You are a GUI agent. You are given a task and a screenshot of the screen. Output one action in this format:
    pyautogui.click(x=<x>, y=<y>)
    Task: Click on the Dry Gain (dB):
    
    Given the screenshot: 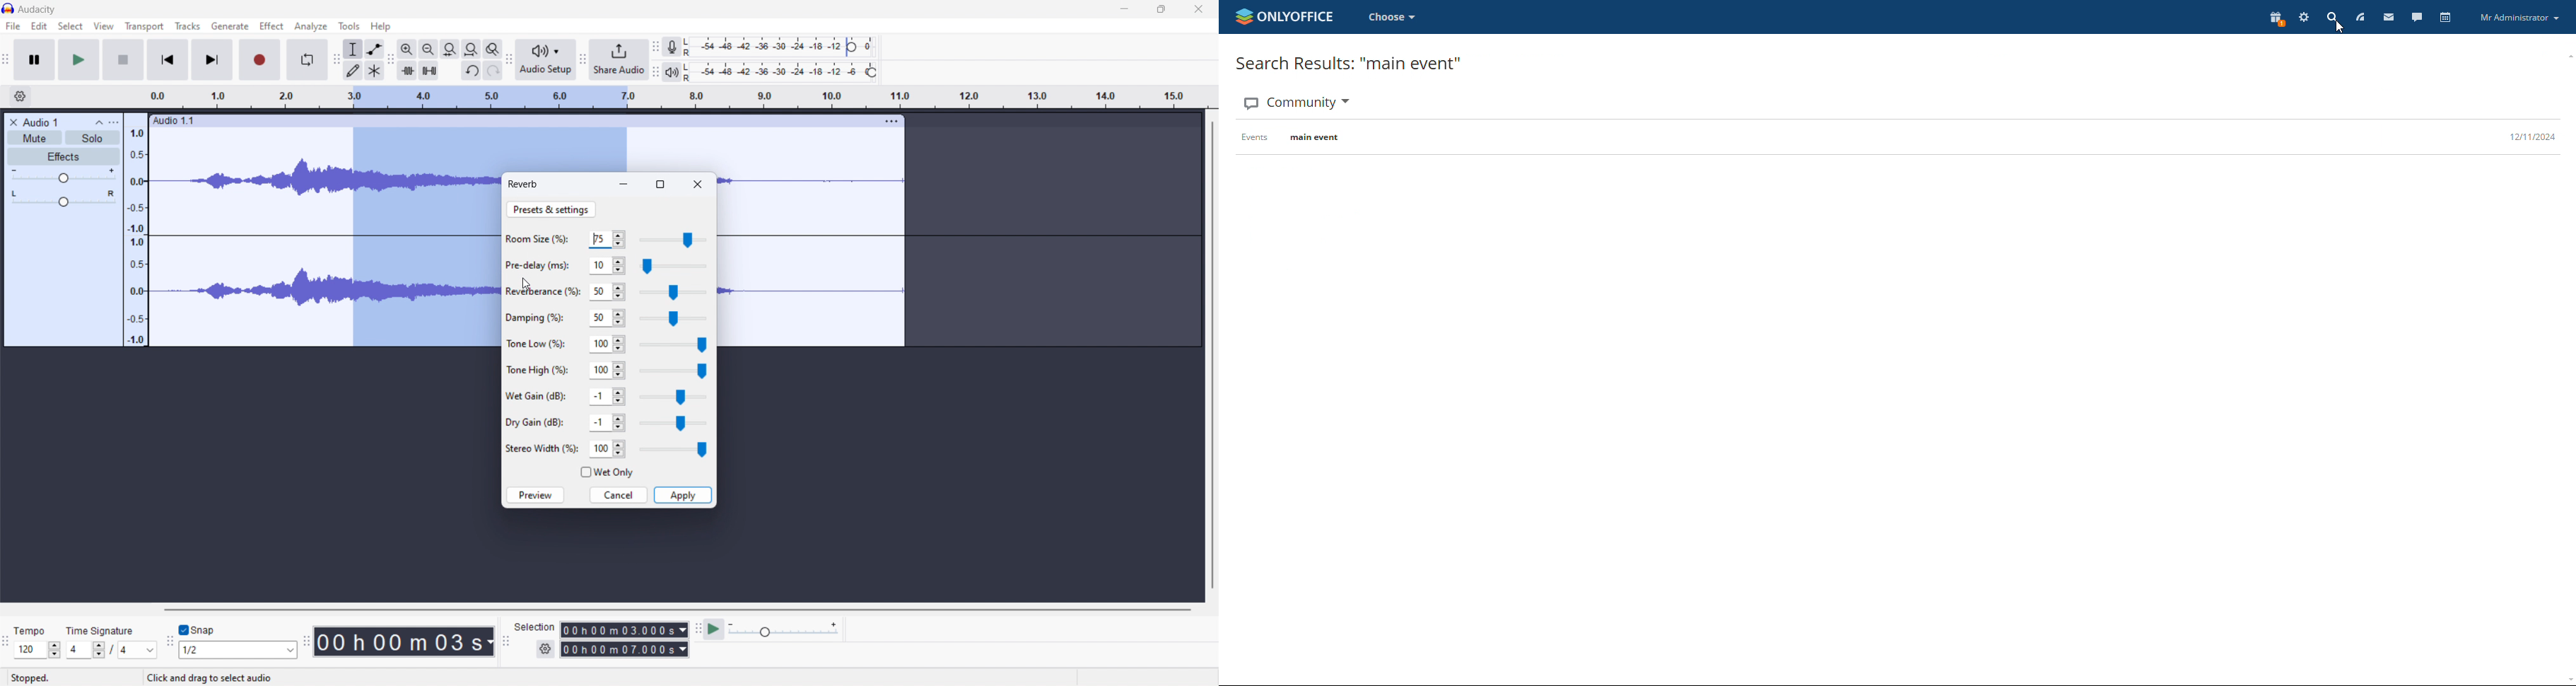 What is the action you would take?
    pyautogui.click(x=536, y=424)
    